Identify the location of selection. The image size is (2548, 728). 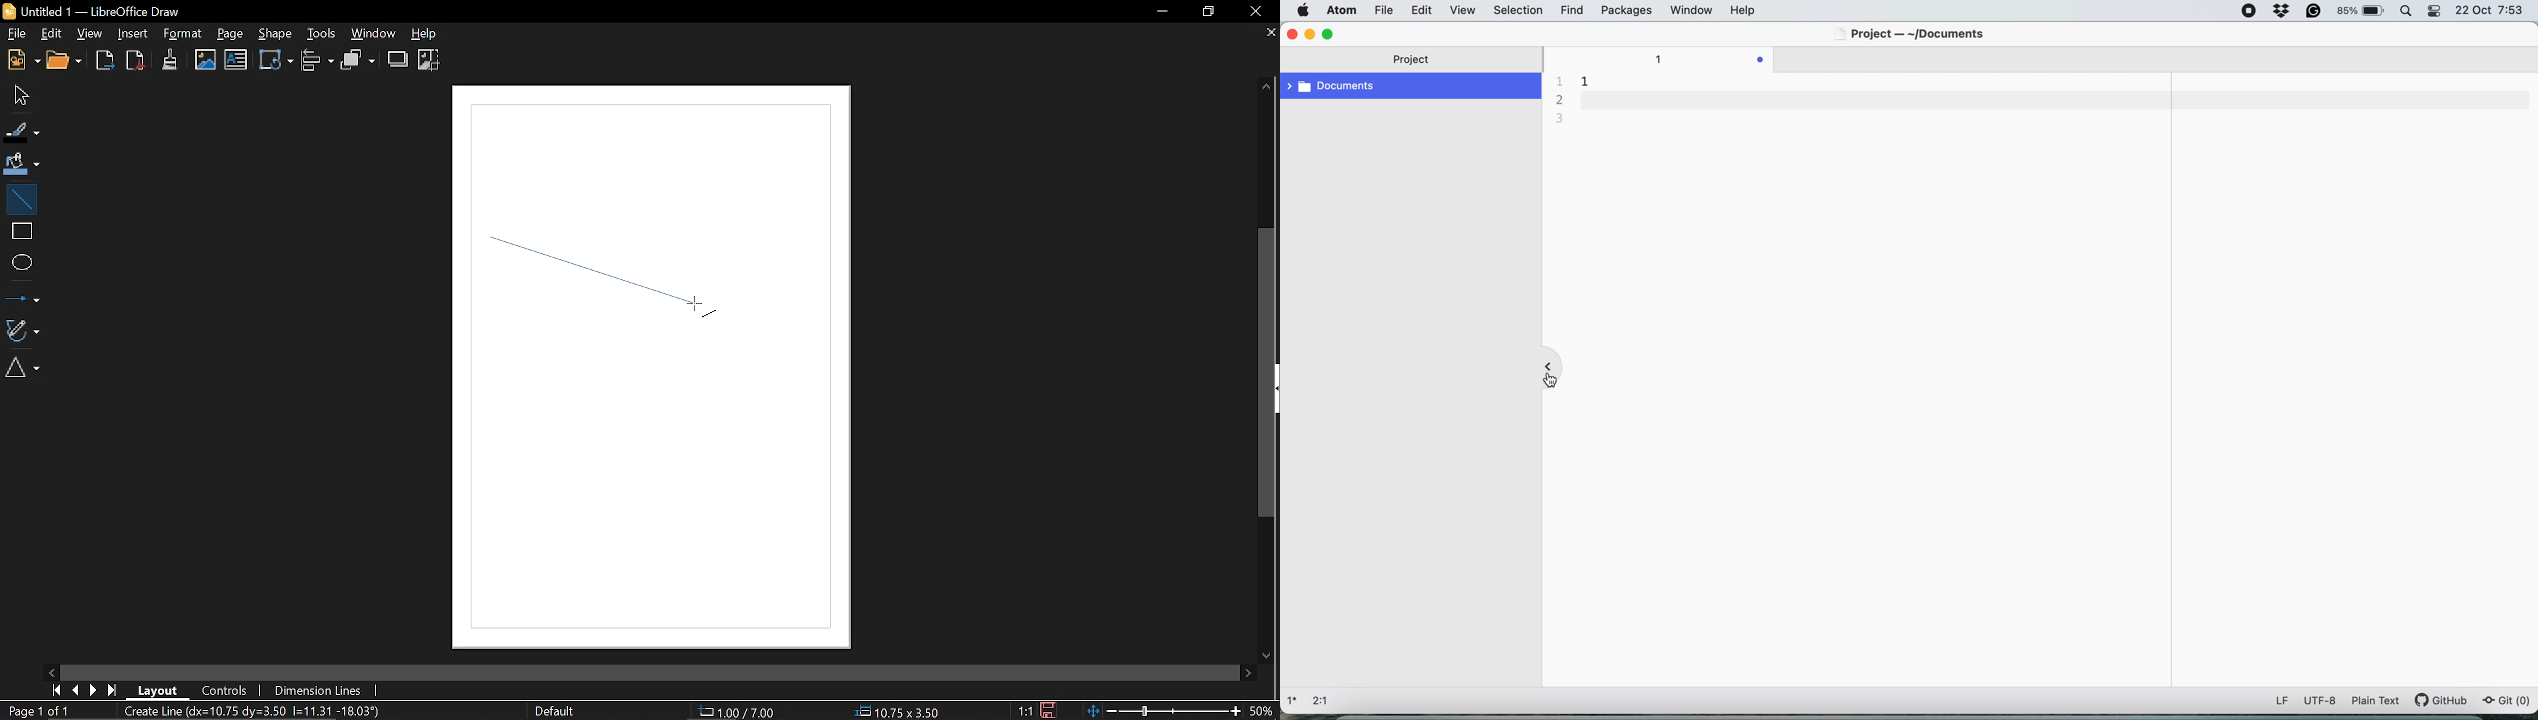
(1519, 11).